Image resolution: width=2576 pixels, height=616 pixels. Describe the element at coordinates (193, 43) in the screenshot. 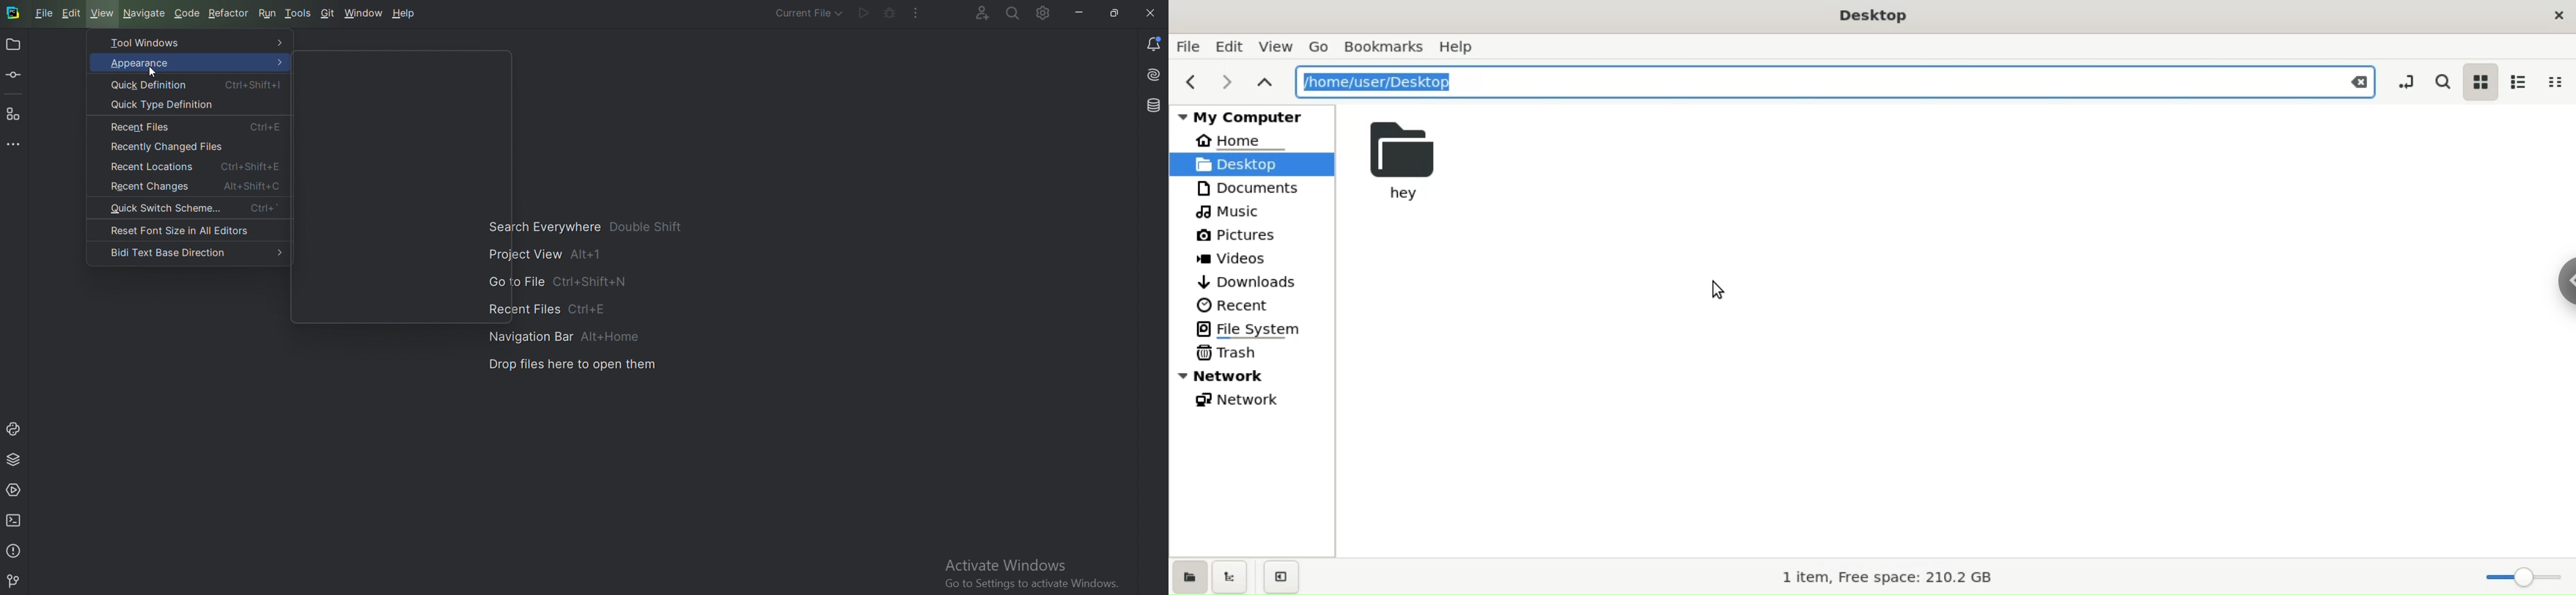

I see `Tool windows` at that location.